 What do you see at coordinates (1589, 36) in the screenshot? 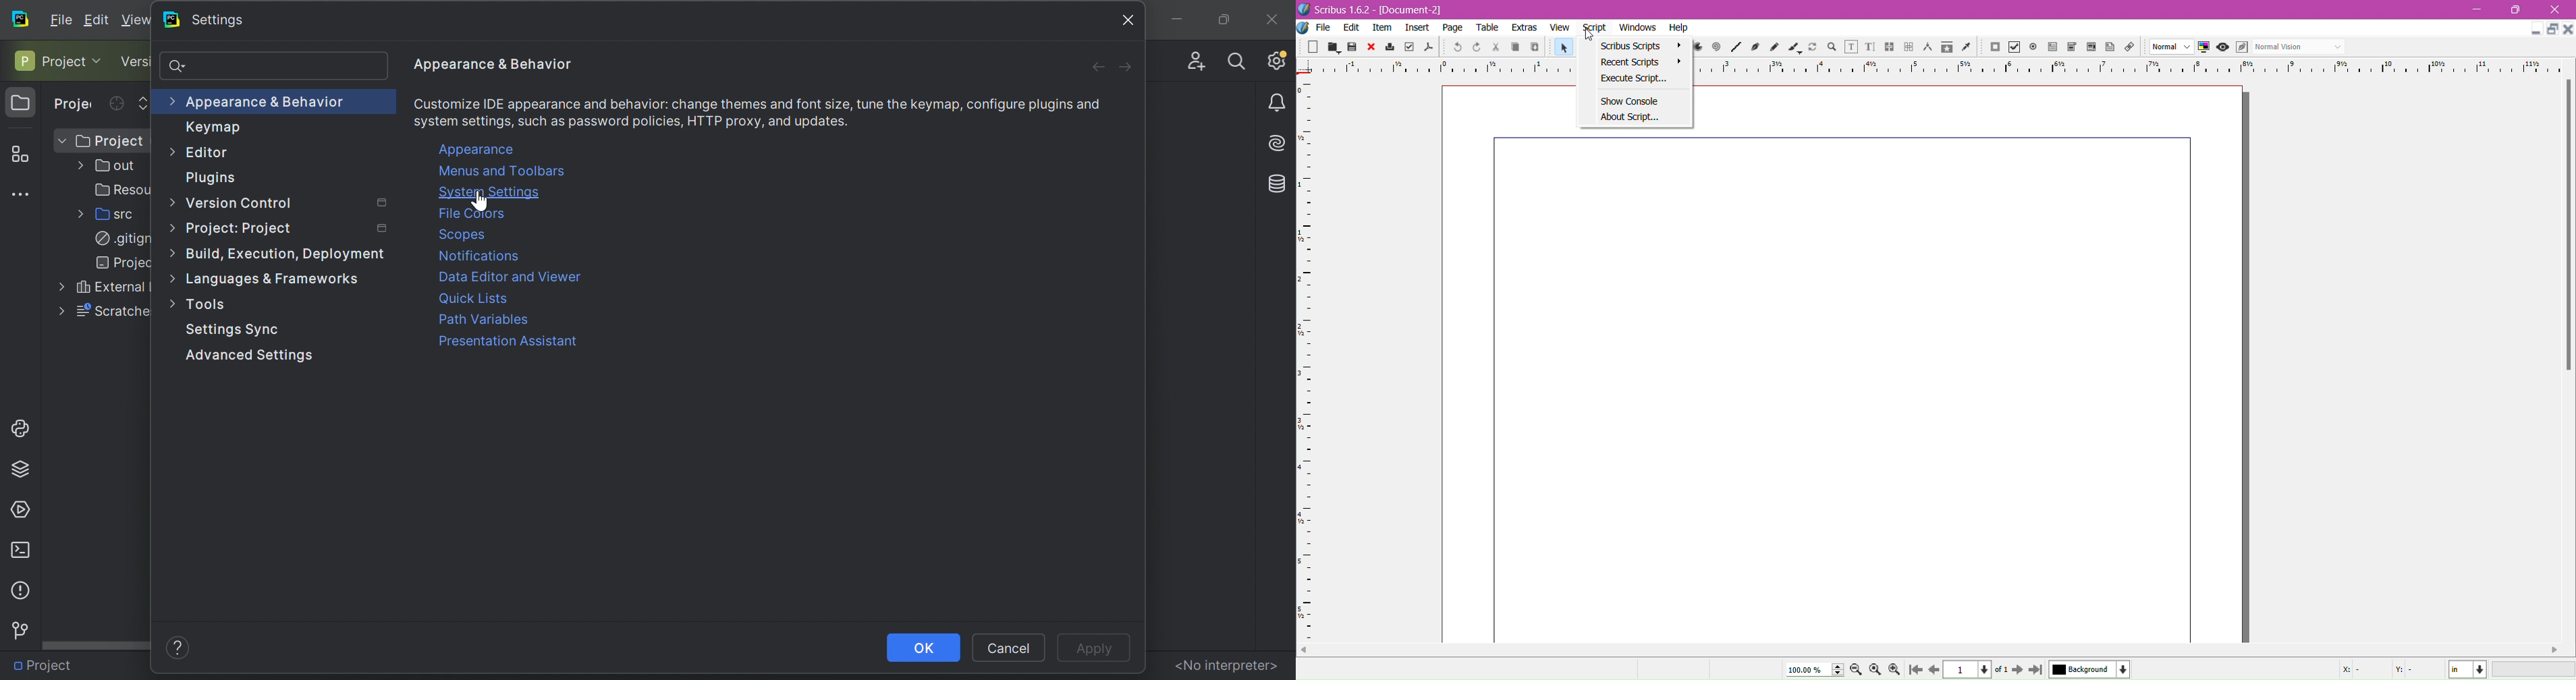
I see `` at bounding box center [1589, 36].